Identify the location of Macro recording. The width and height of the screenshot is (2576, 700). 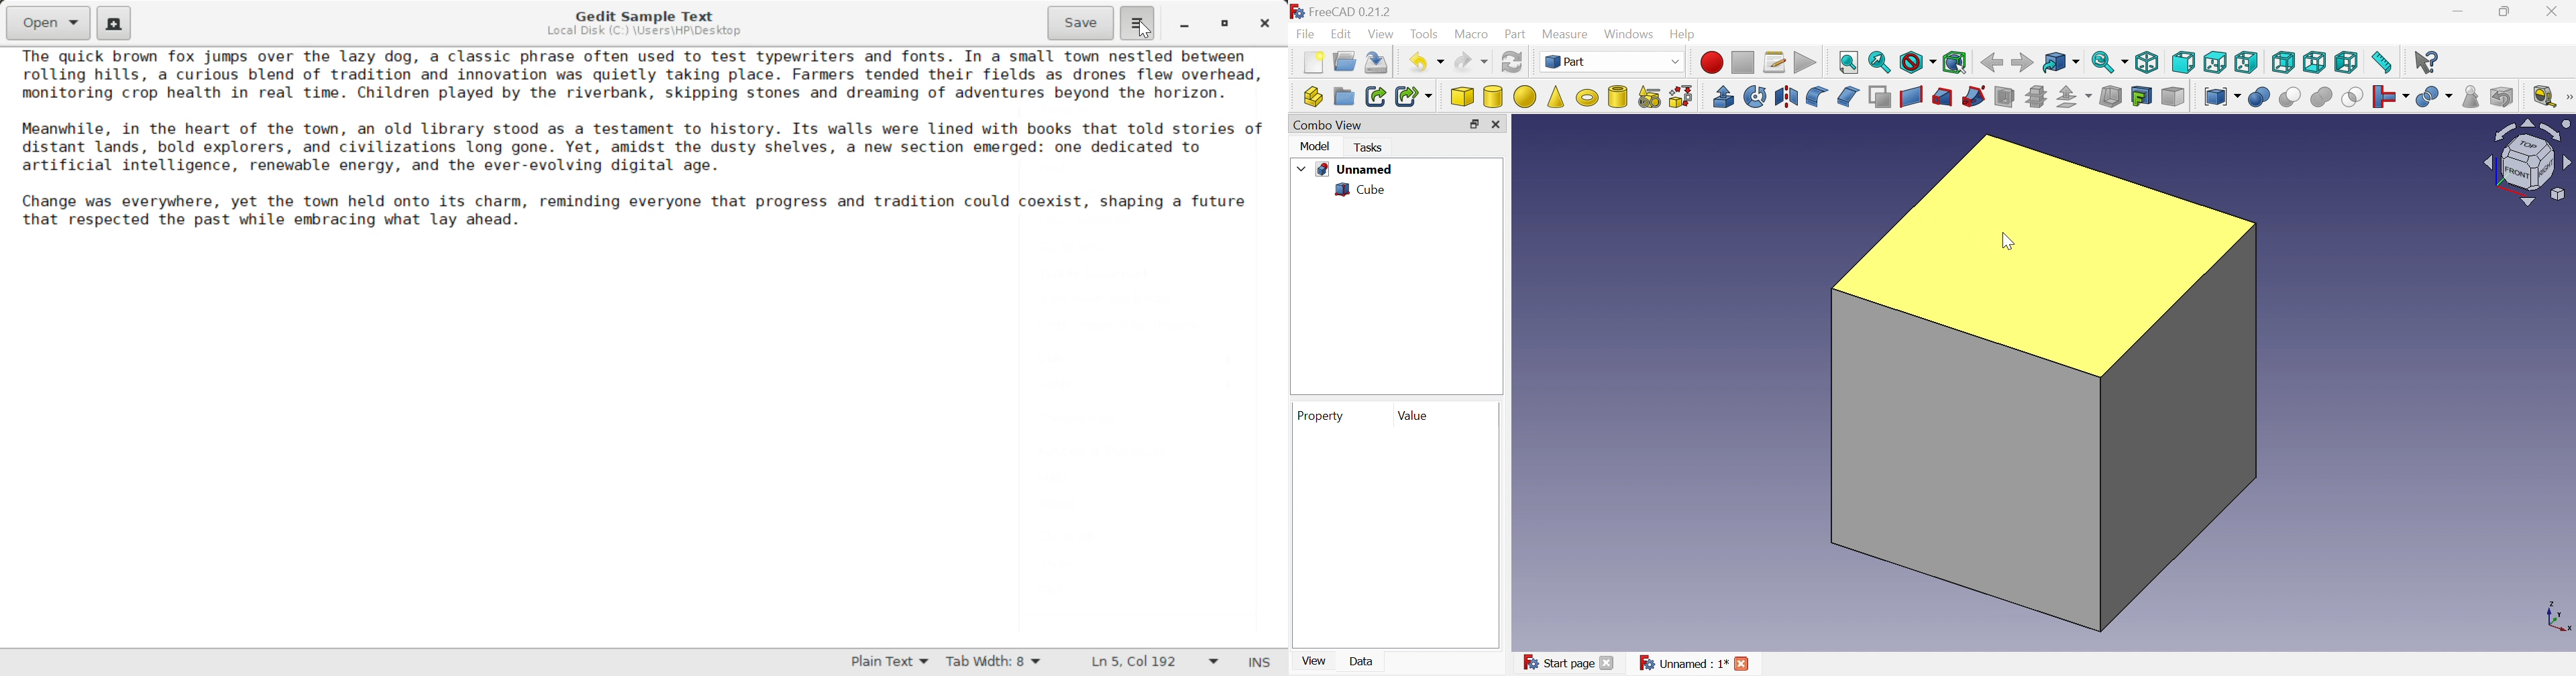
(1711, 63).